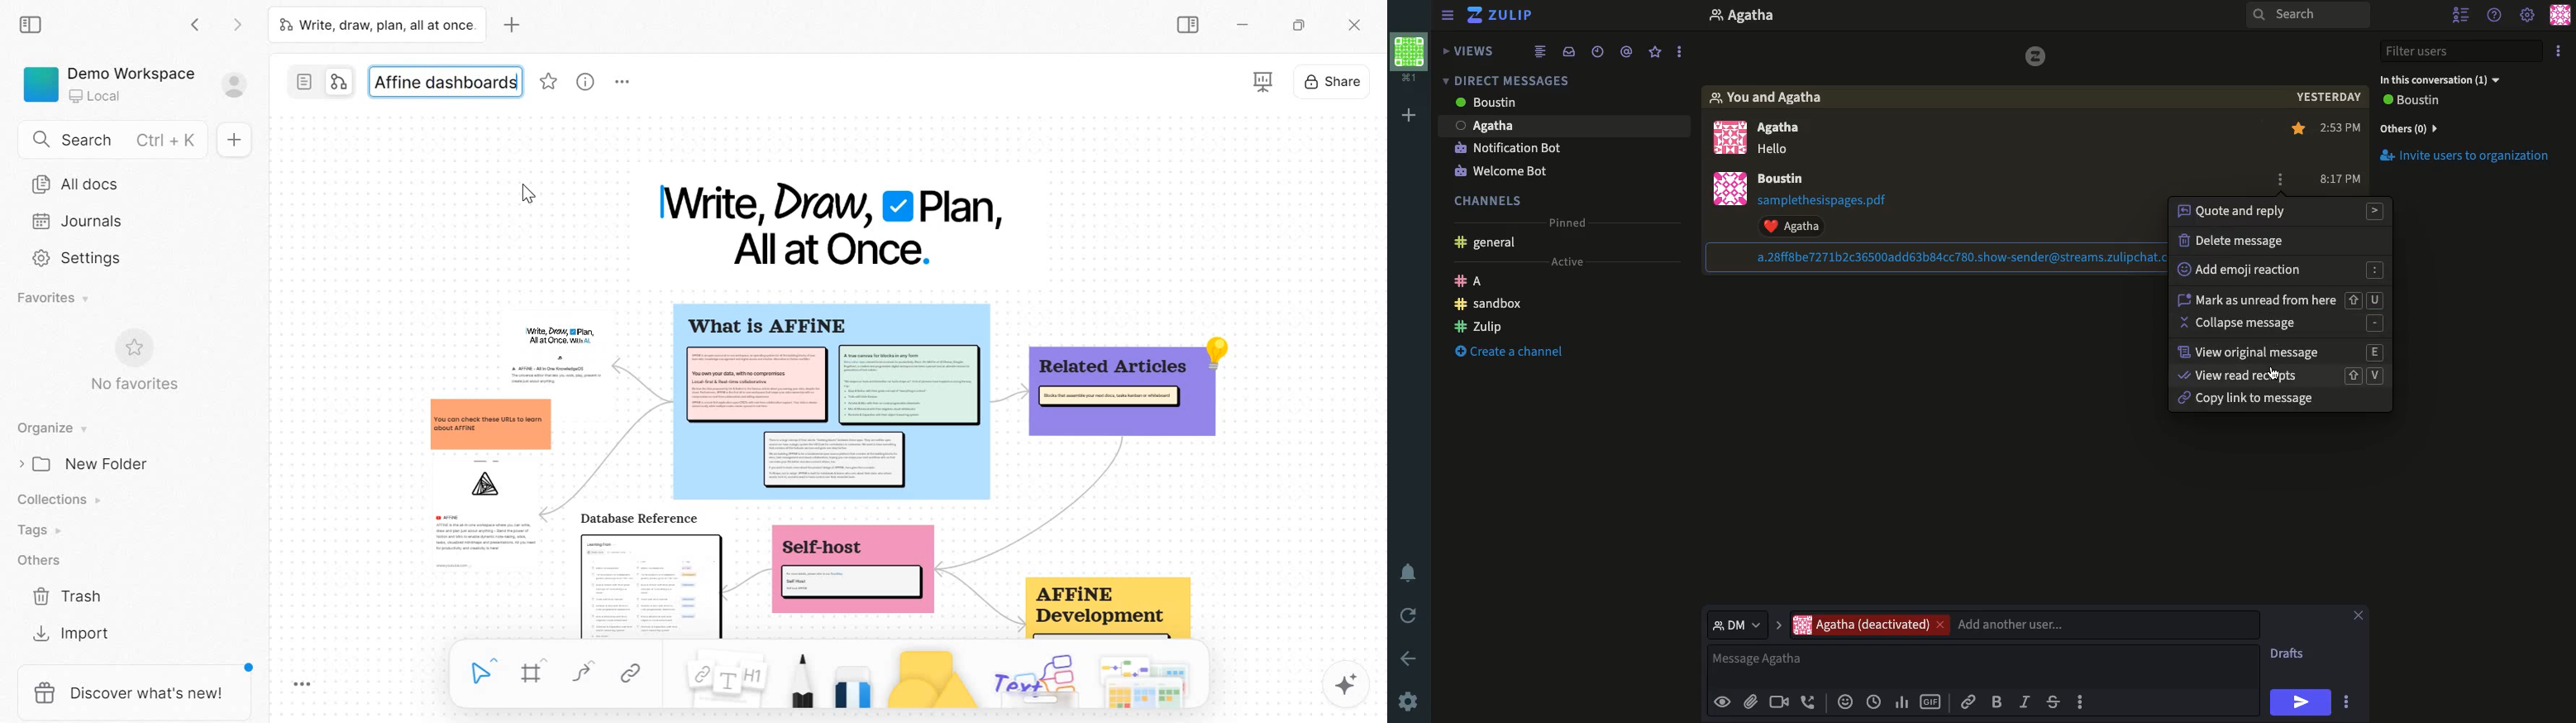  What do you see at coordinates (931, 678) in the screenshot?
I see `Shape` at bounding box center [931, 678].